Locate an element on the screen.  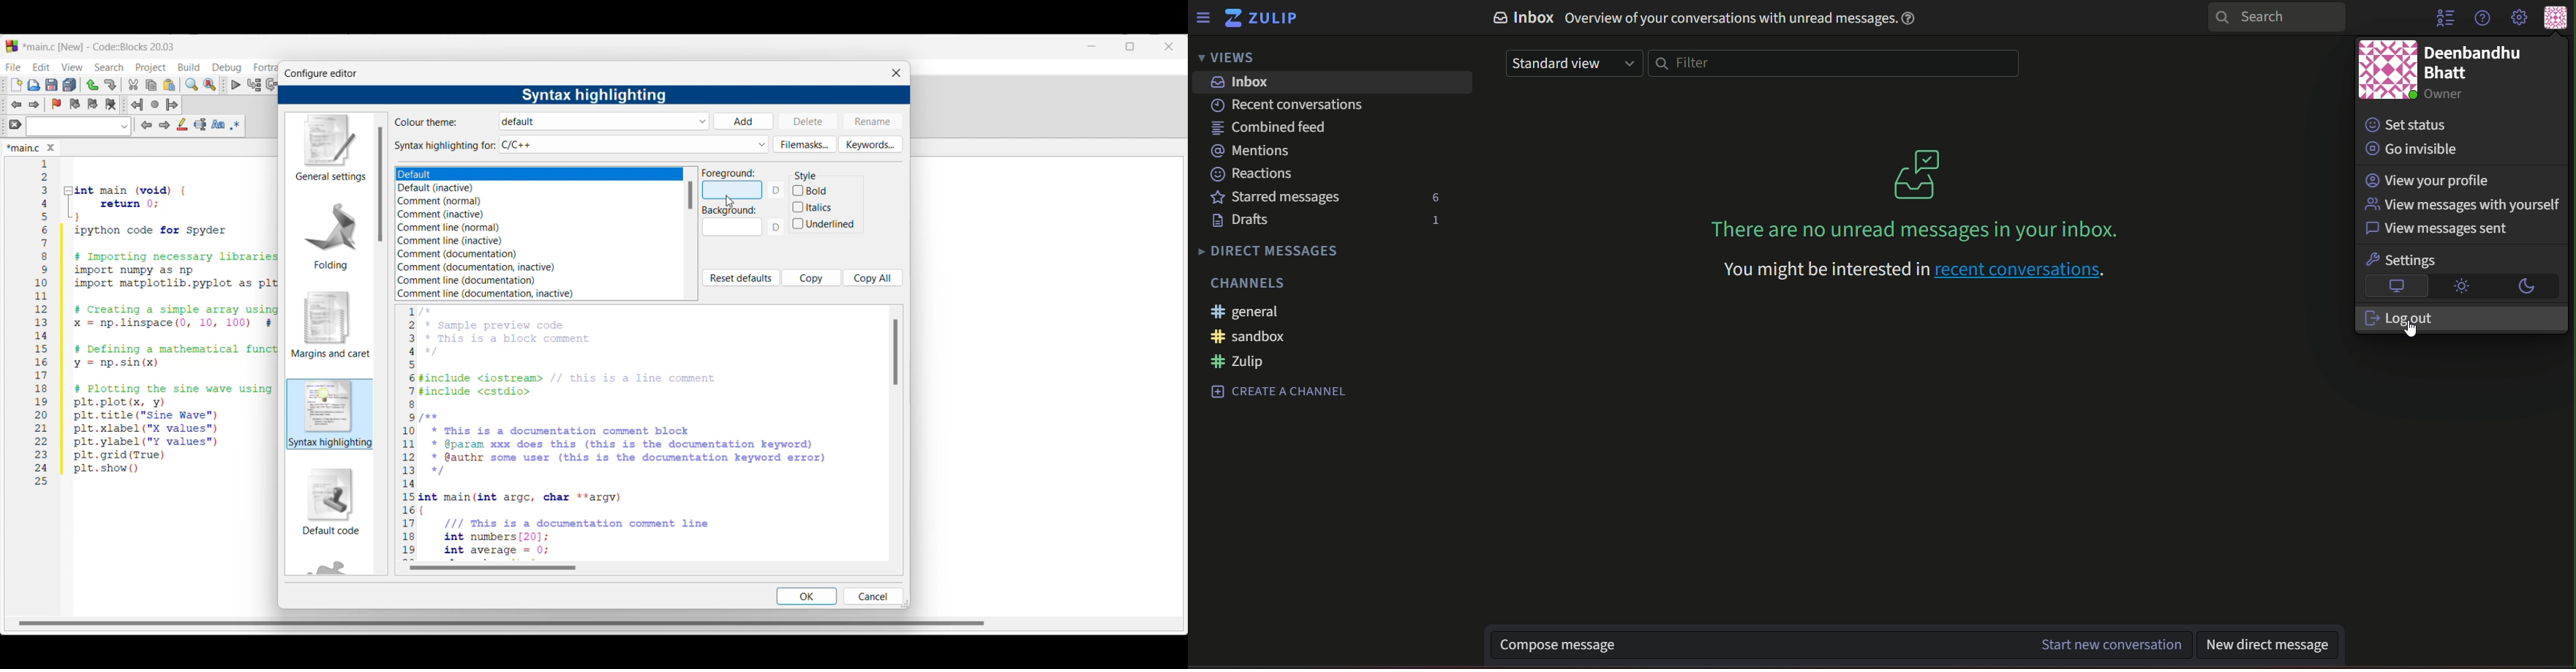
Next is located at coordinates (164, 125).